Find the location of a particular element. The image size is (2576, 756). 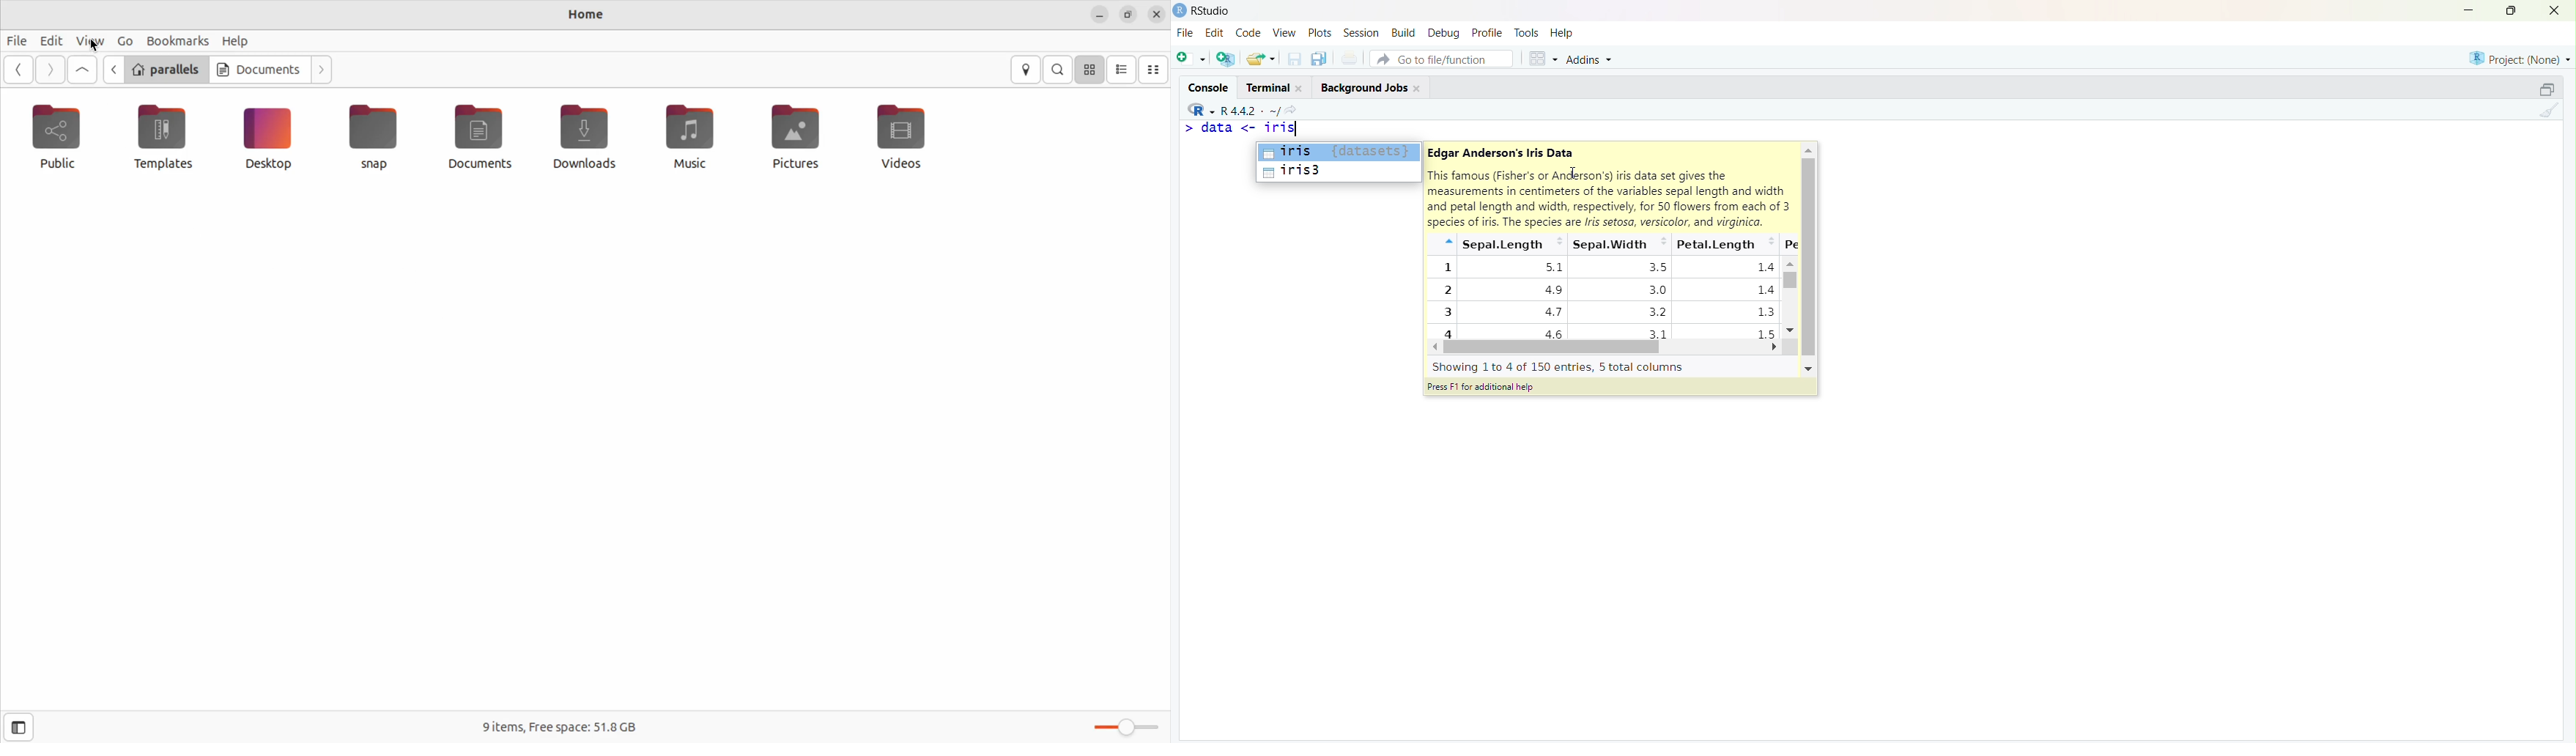

Plots is located at coordinates (1320, 32).